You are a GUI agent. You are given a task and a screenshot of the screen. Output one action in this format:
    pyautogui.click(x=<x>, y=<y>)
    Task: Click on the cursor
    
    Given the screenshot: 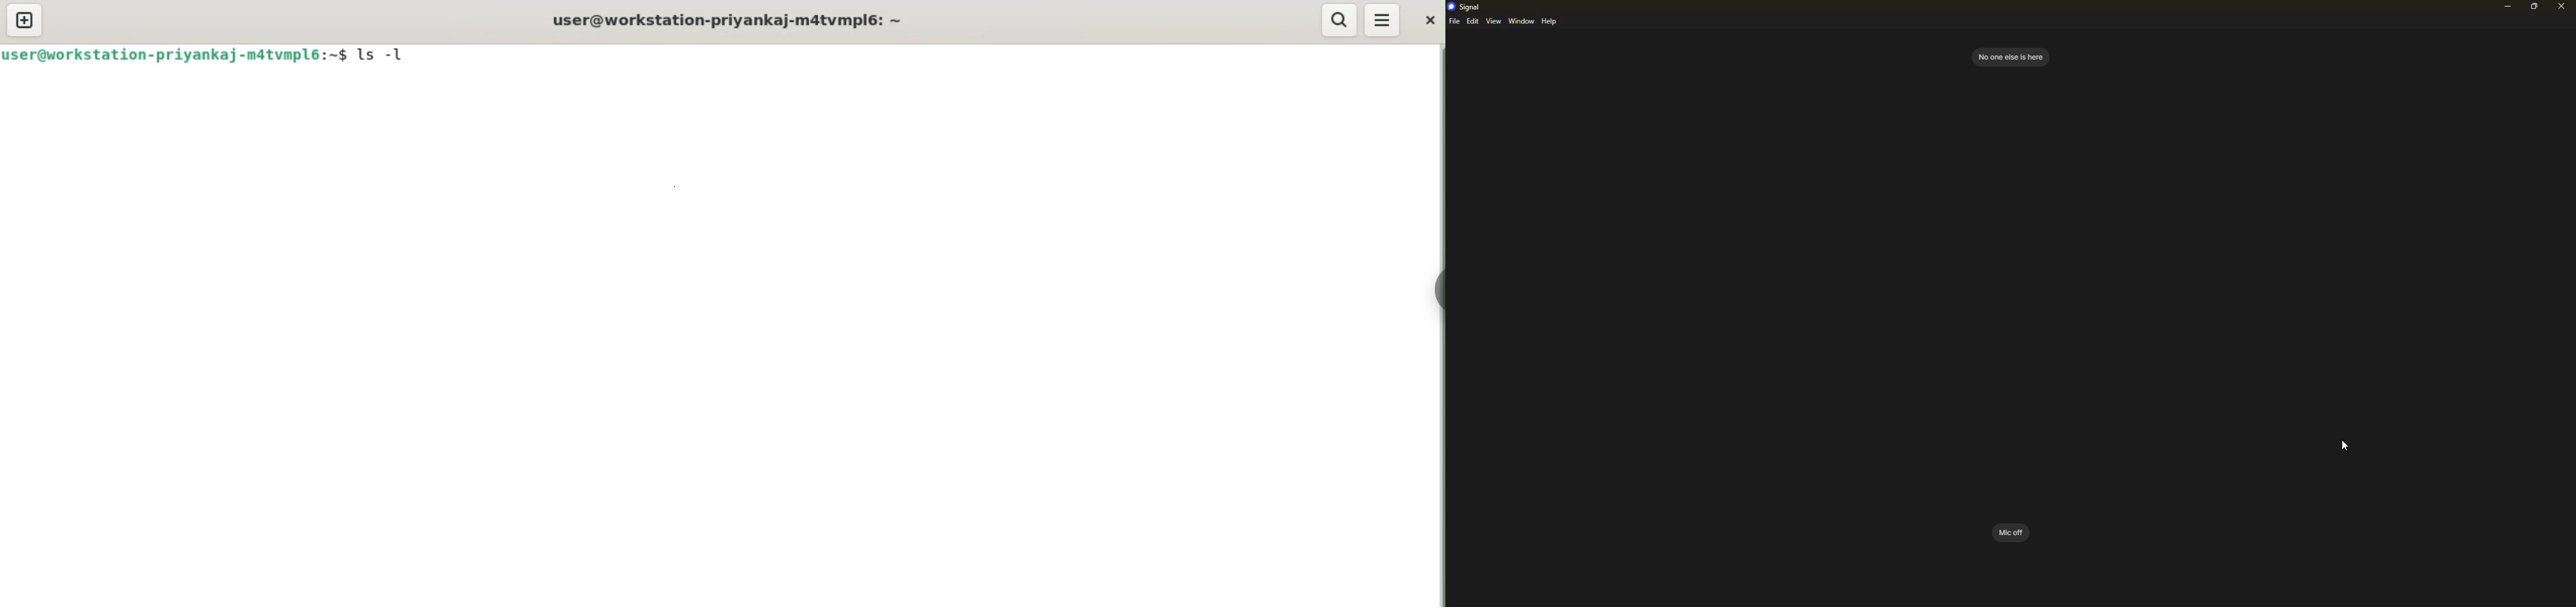 What is the action you would take?
    pyautogui.click(x=2345, y=446)
    